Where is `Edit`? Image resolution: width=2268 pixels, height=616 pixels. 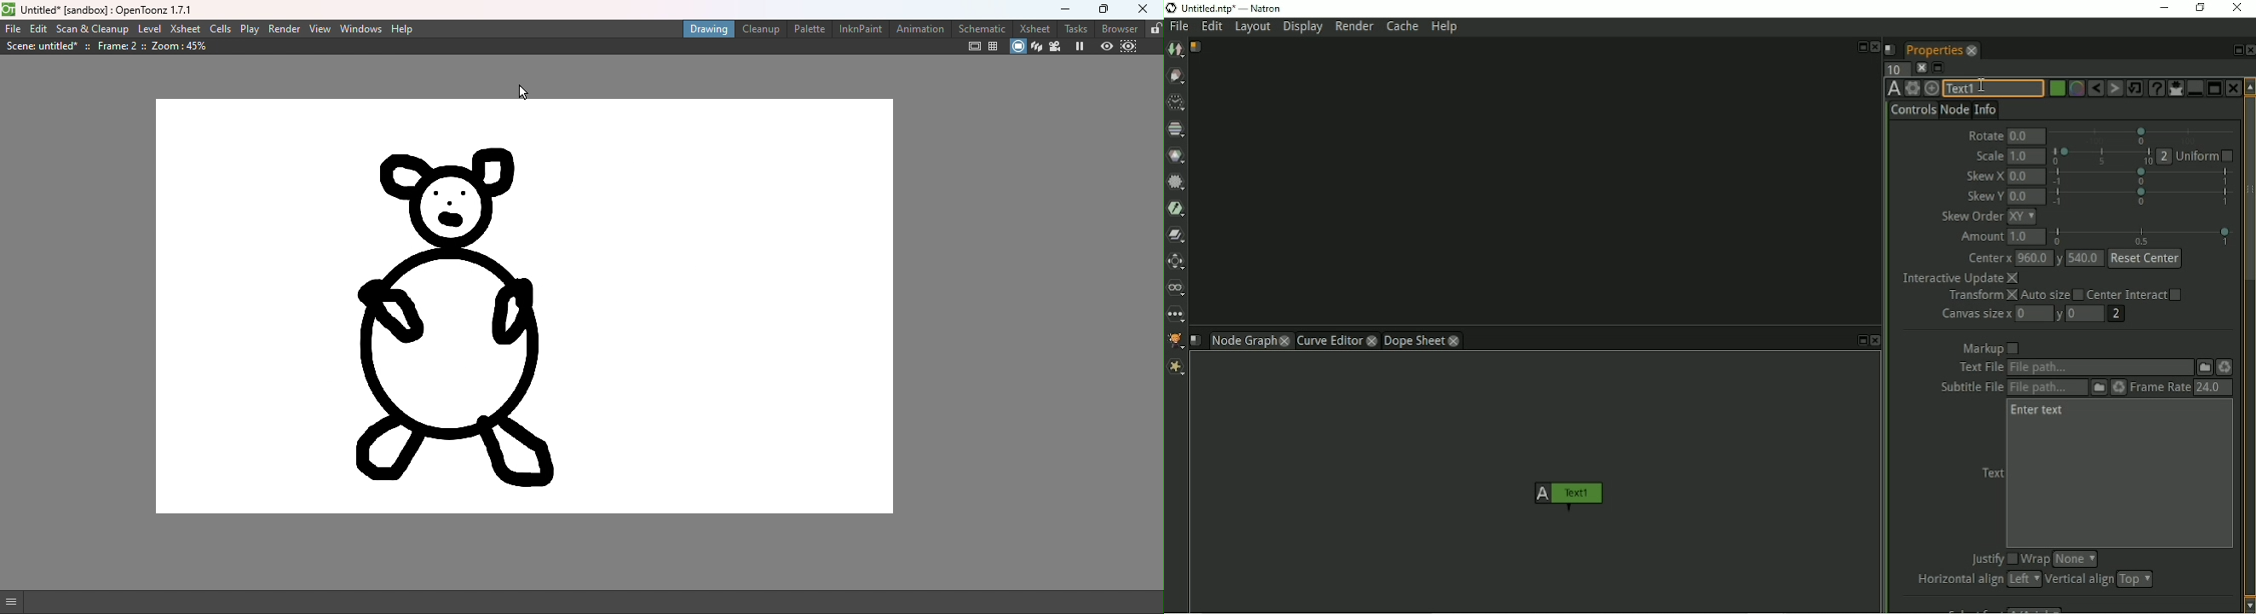
Edit is located at coordinates (1213, 28).